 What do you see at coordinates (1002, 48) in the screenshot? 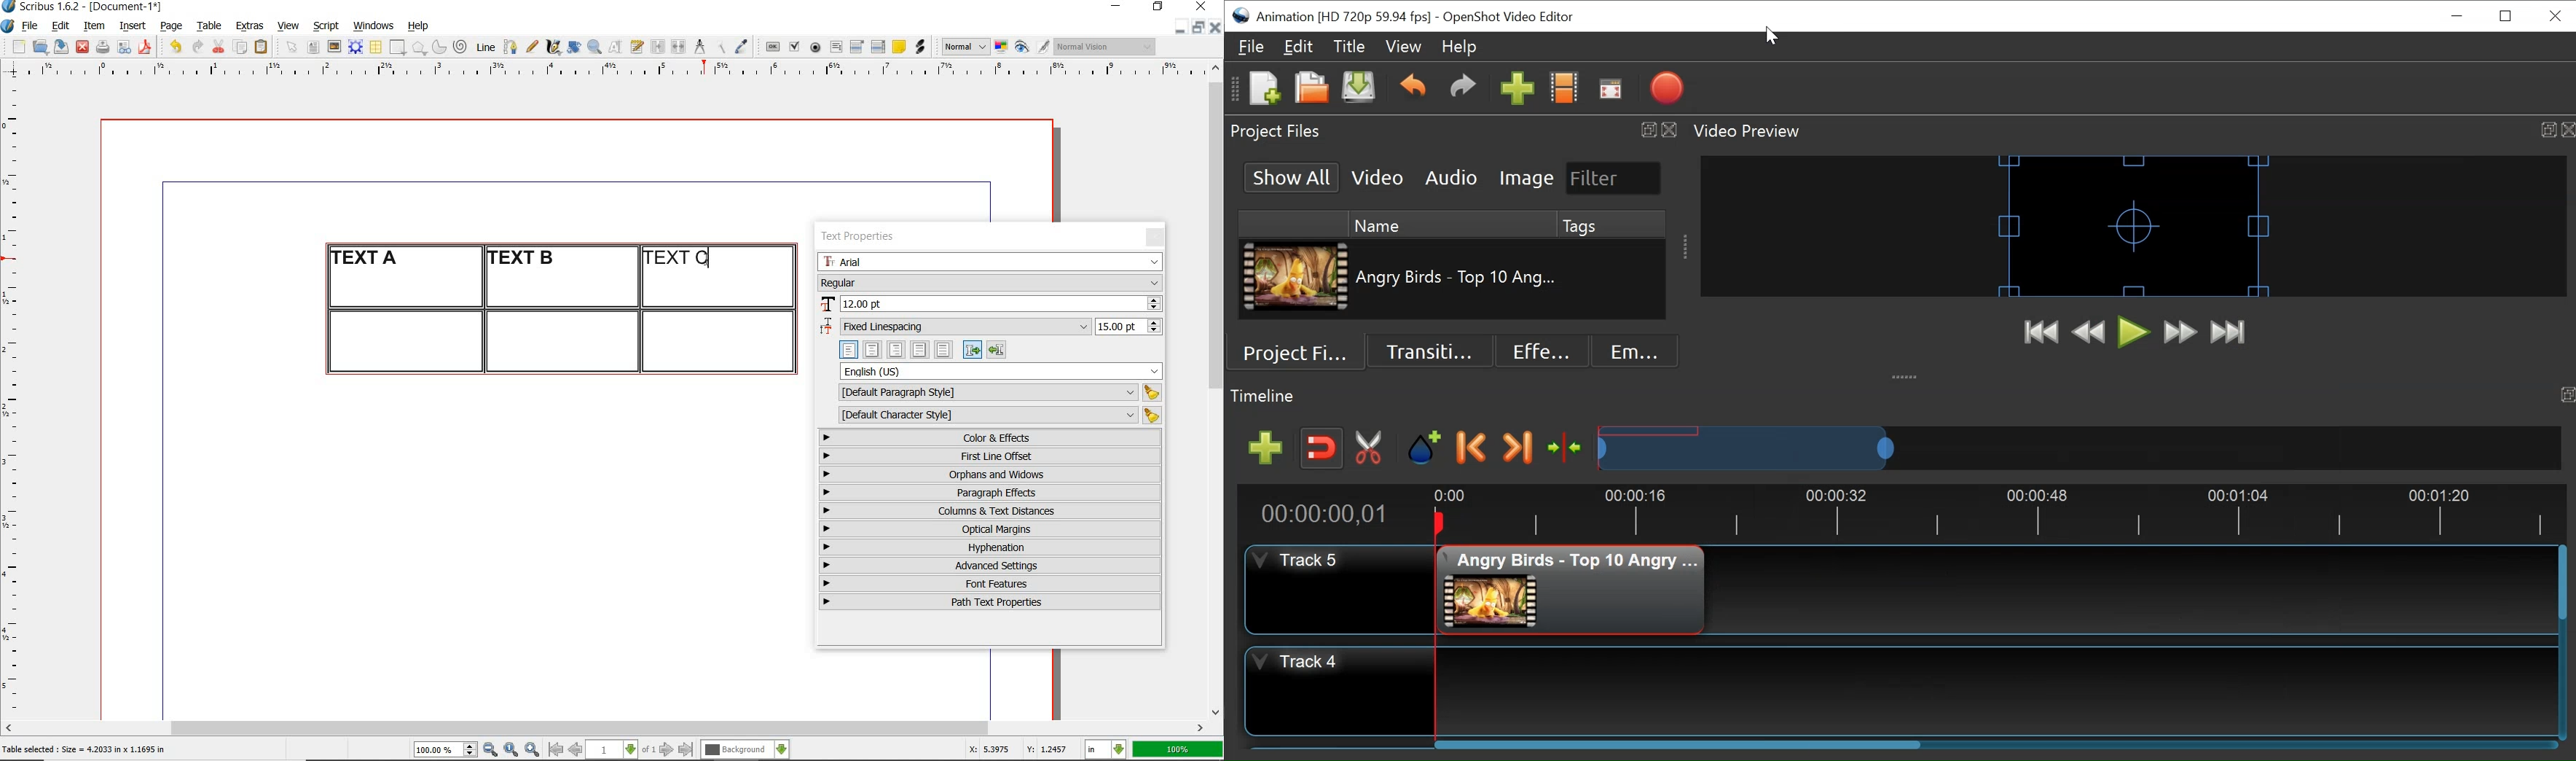
I see `toggle color management` at bounding box center [1002, 48].